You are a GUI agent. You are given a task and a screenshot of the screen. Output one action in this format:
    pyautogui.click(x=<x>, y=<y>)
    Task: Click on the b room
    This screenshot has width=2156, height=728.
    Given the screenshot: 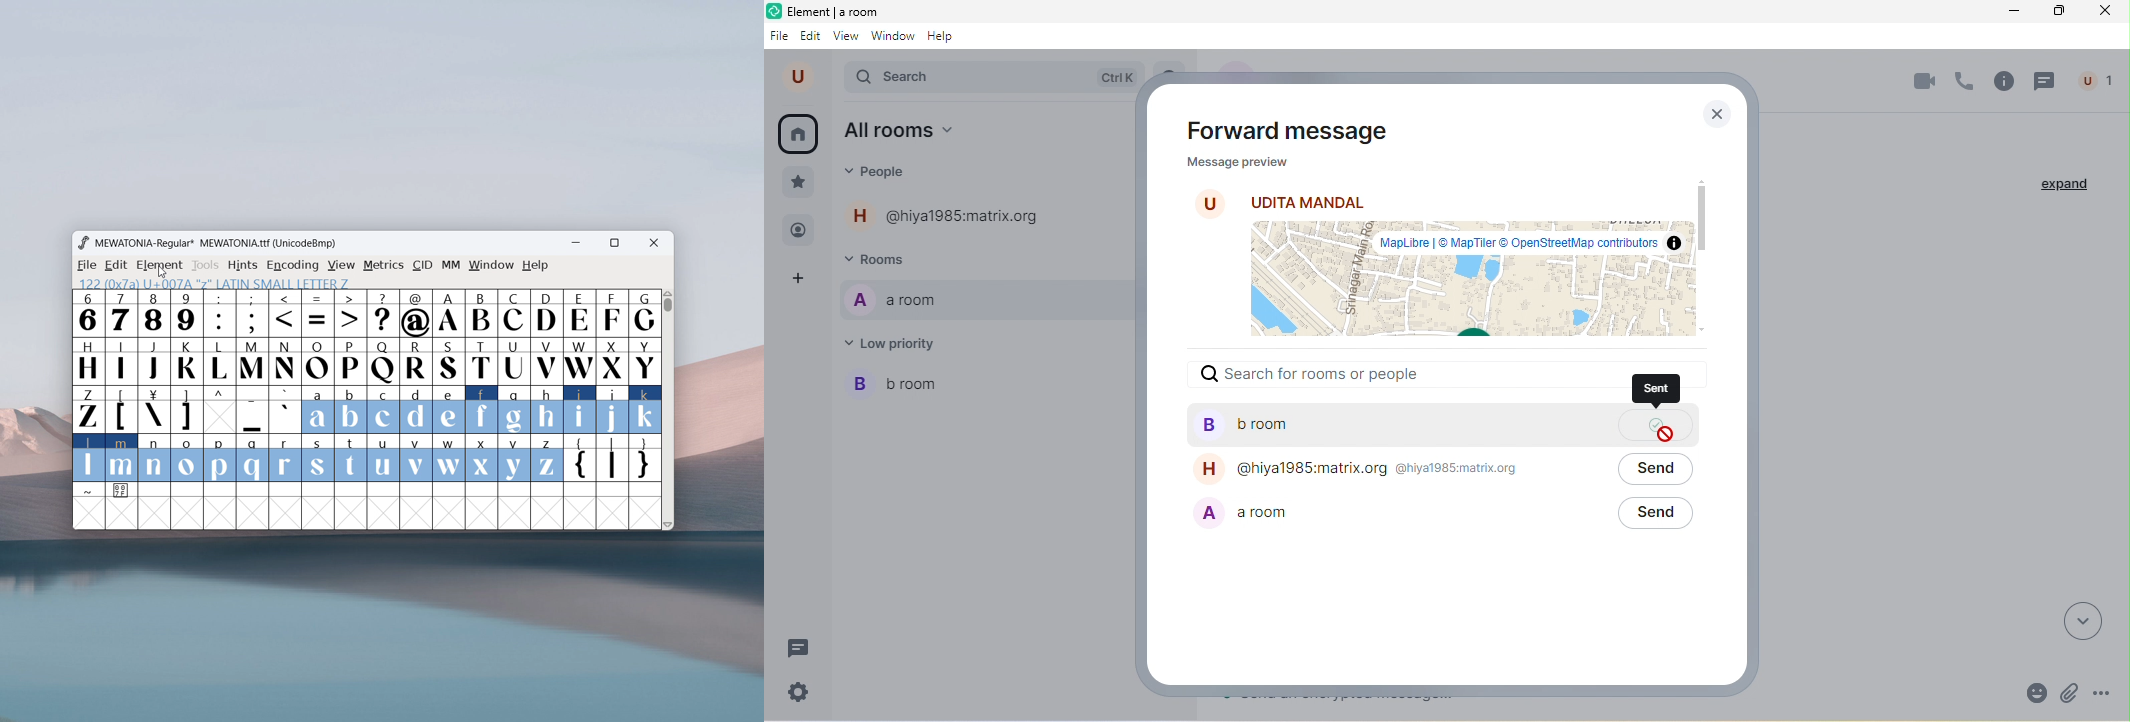 What is the action you would take?
    pyautogui.click(x=1390, y=436)
    